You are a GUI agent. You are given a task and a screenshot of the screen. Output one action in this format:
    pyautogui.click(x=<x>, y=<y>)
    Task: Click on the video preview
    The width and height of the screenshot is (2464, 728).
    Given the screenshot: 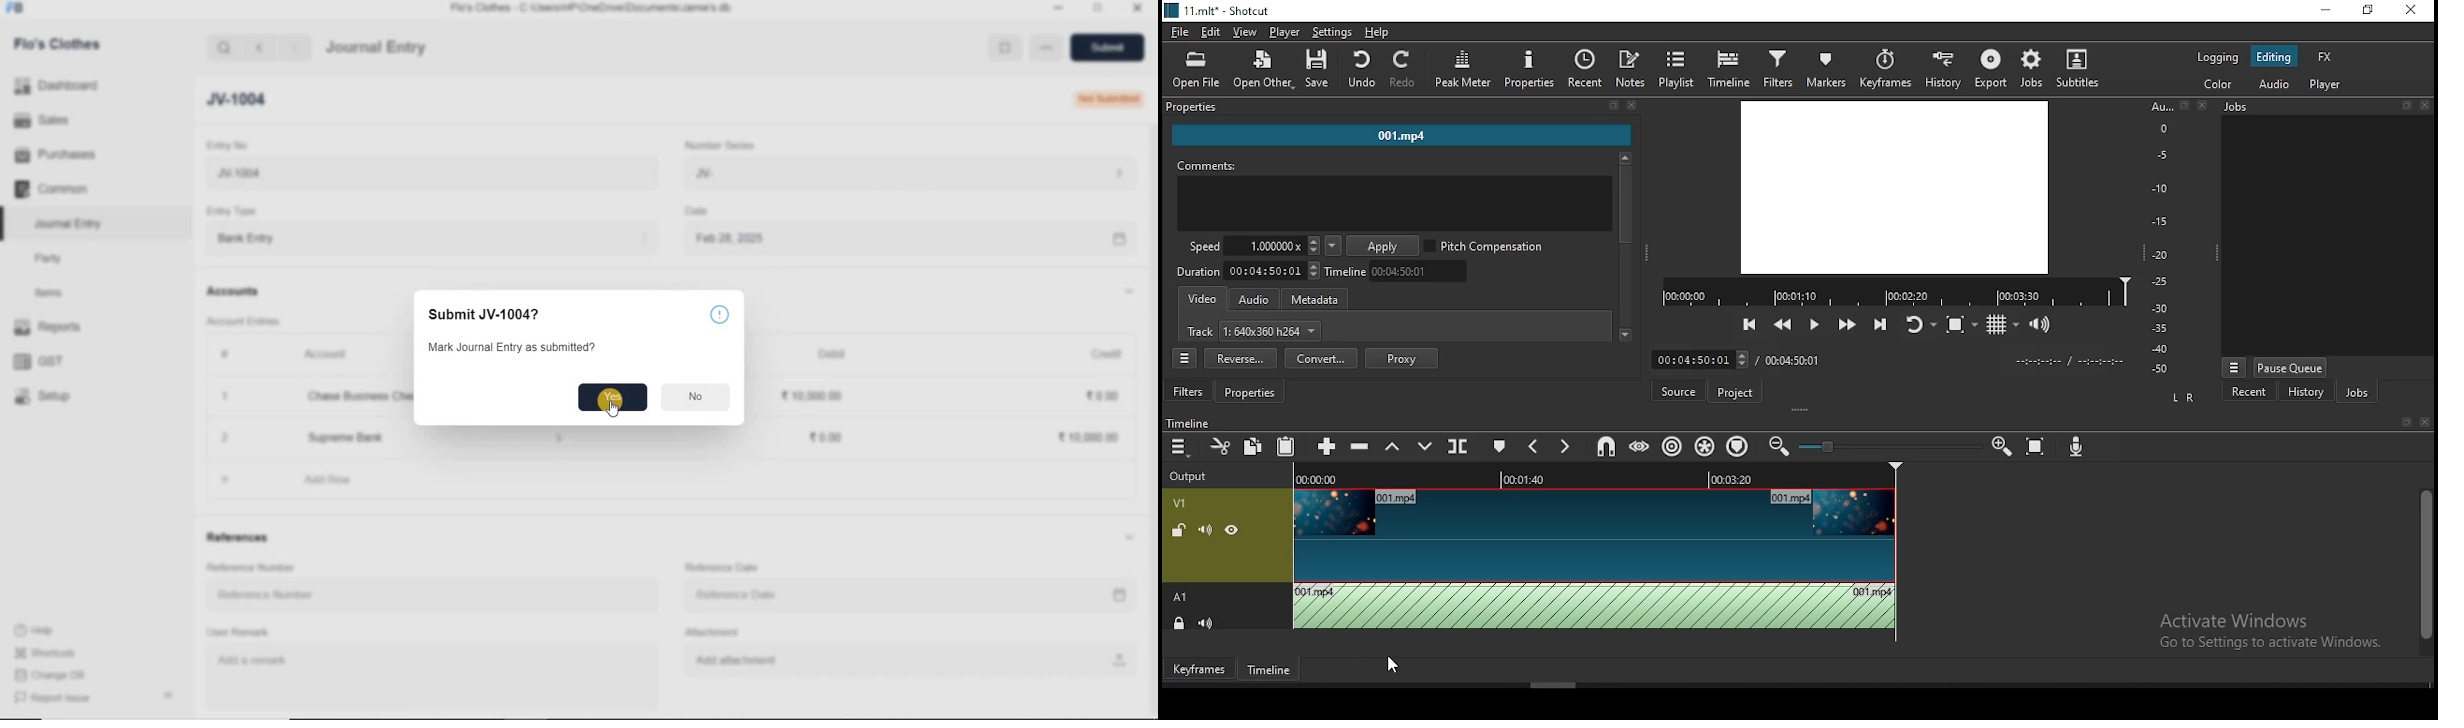 What is the action you would take?
    pyautogui.click(x=1889, y=188)
    